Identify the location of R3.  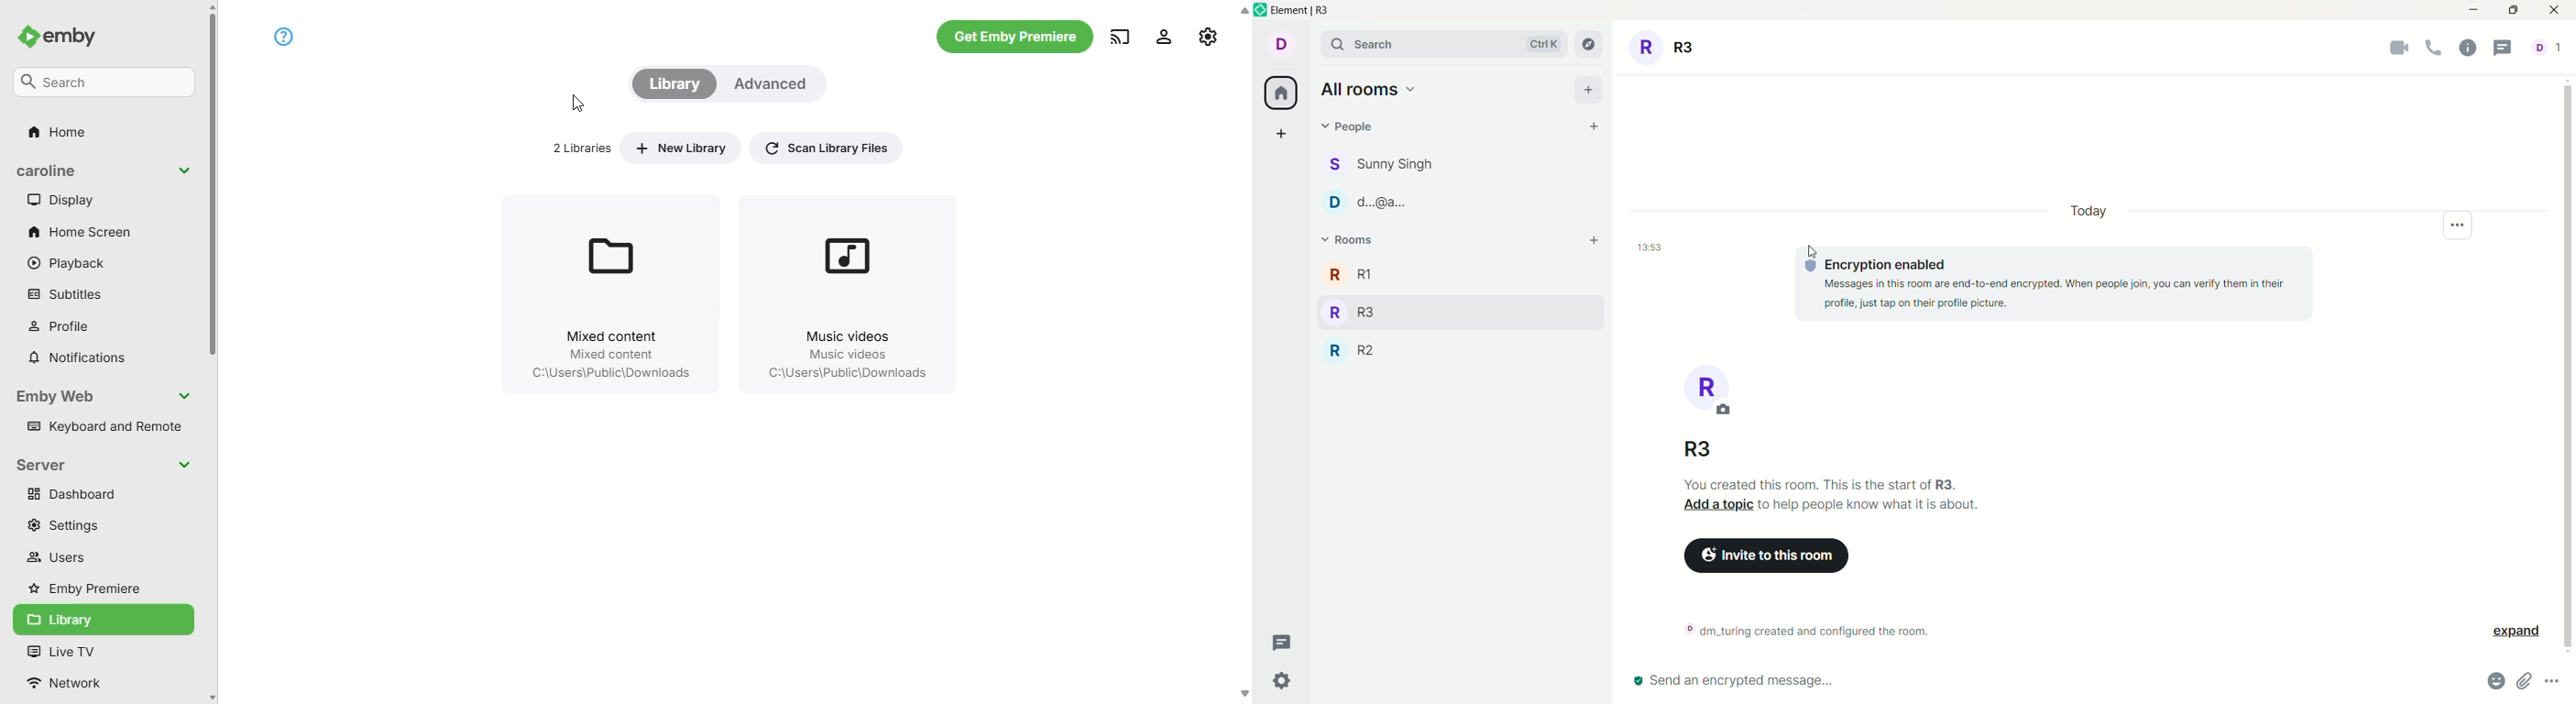
(1350, 311).